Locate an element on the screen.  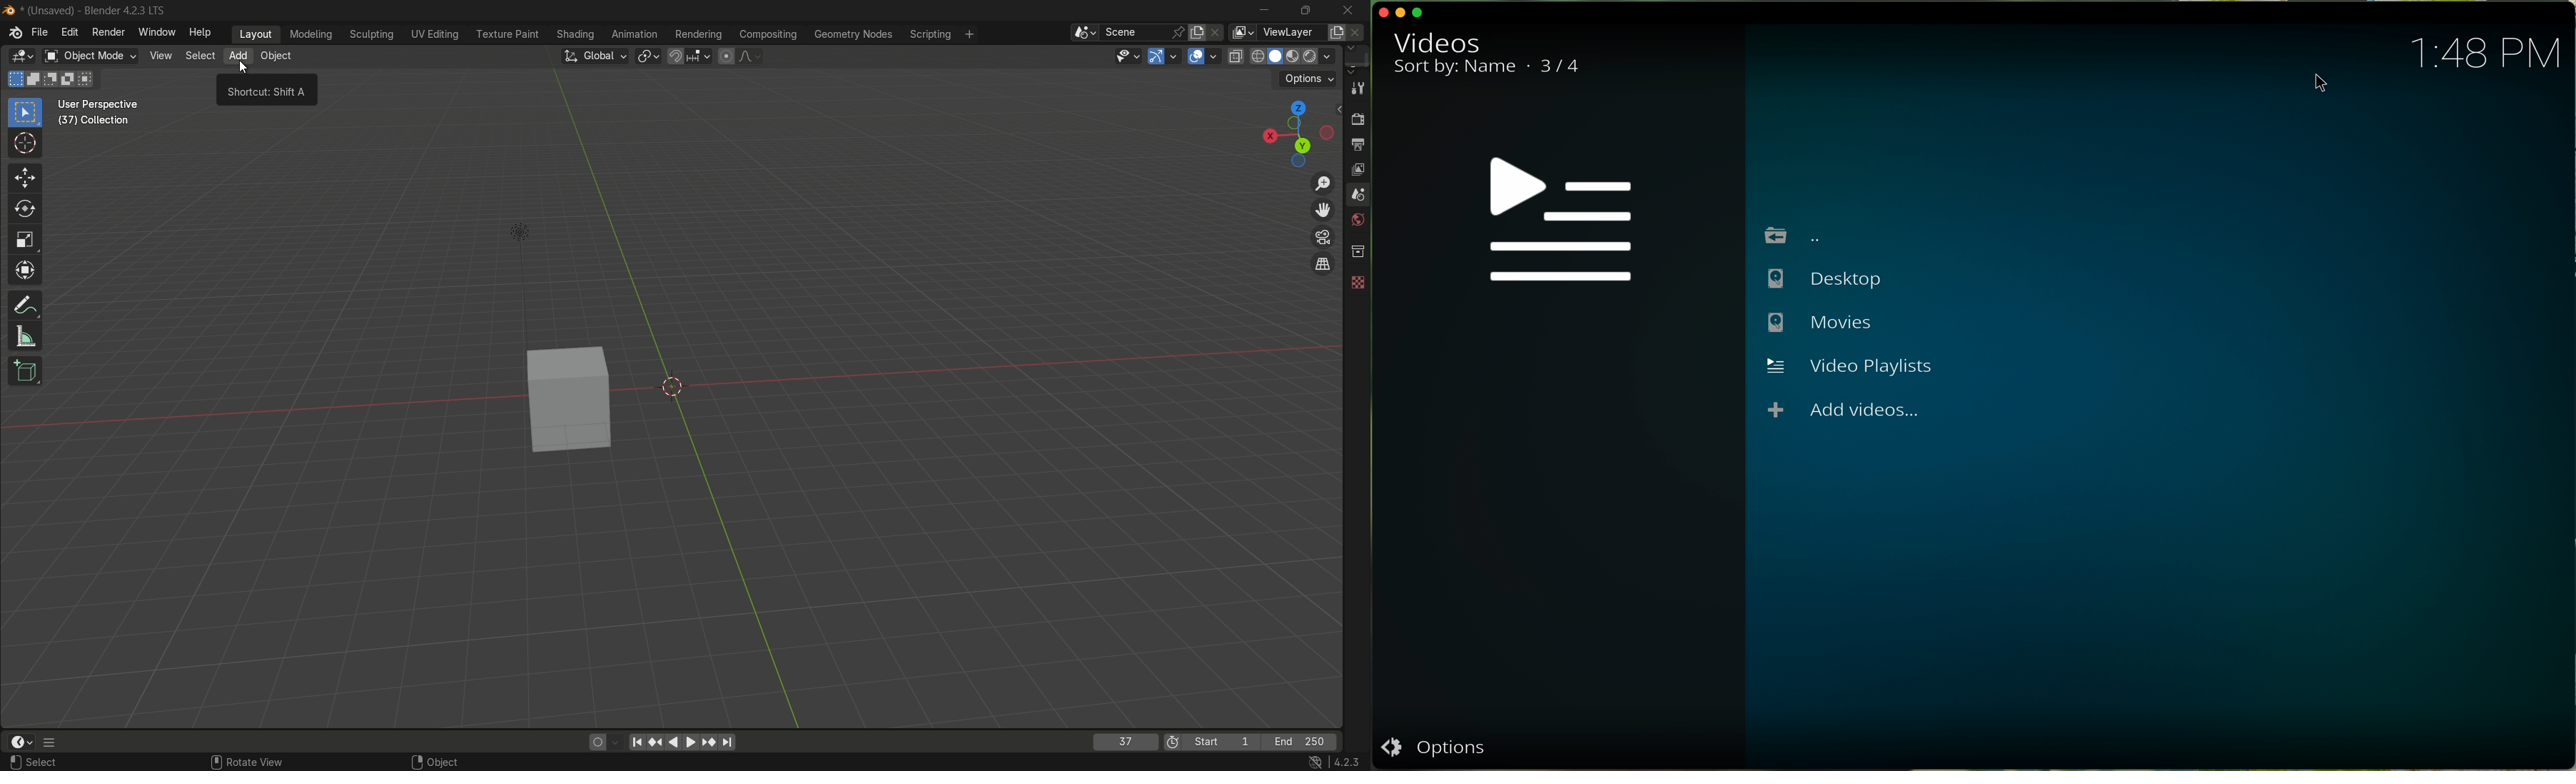
sort by name is located at coordinates (1455, 70).